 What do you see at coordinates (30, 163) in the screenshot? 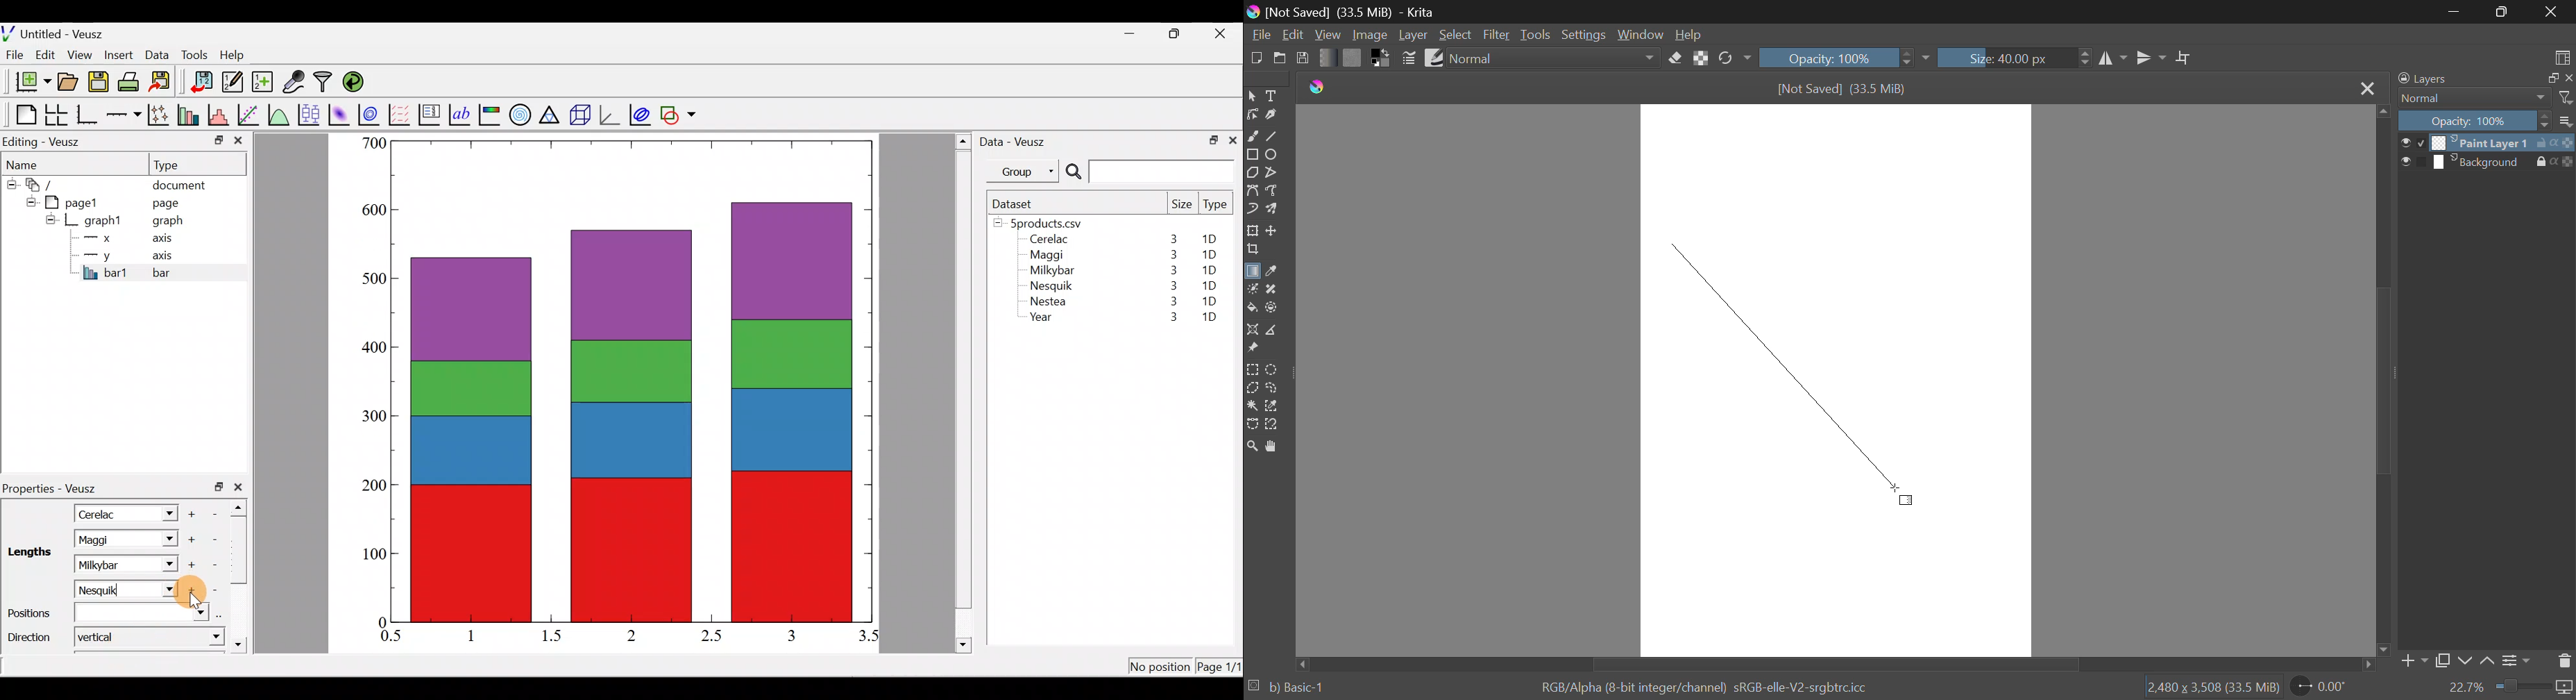
I see `Name` at bounding box center [30, 163].